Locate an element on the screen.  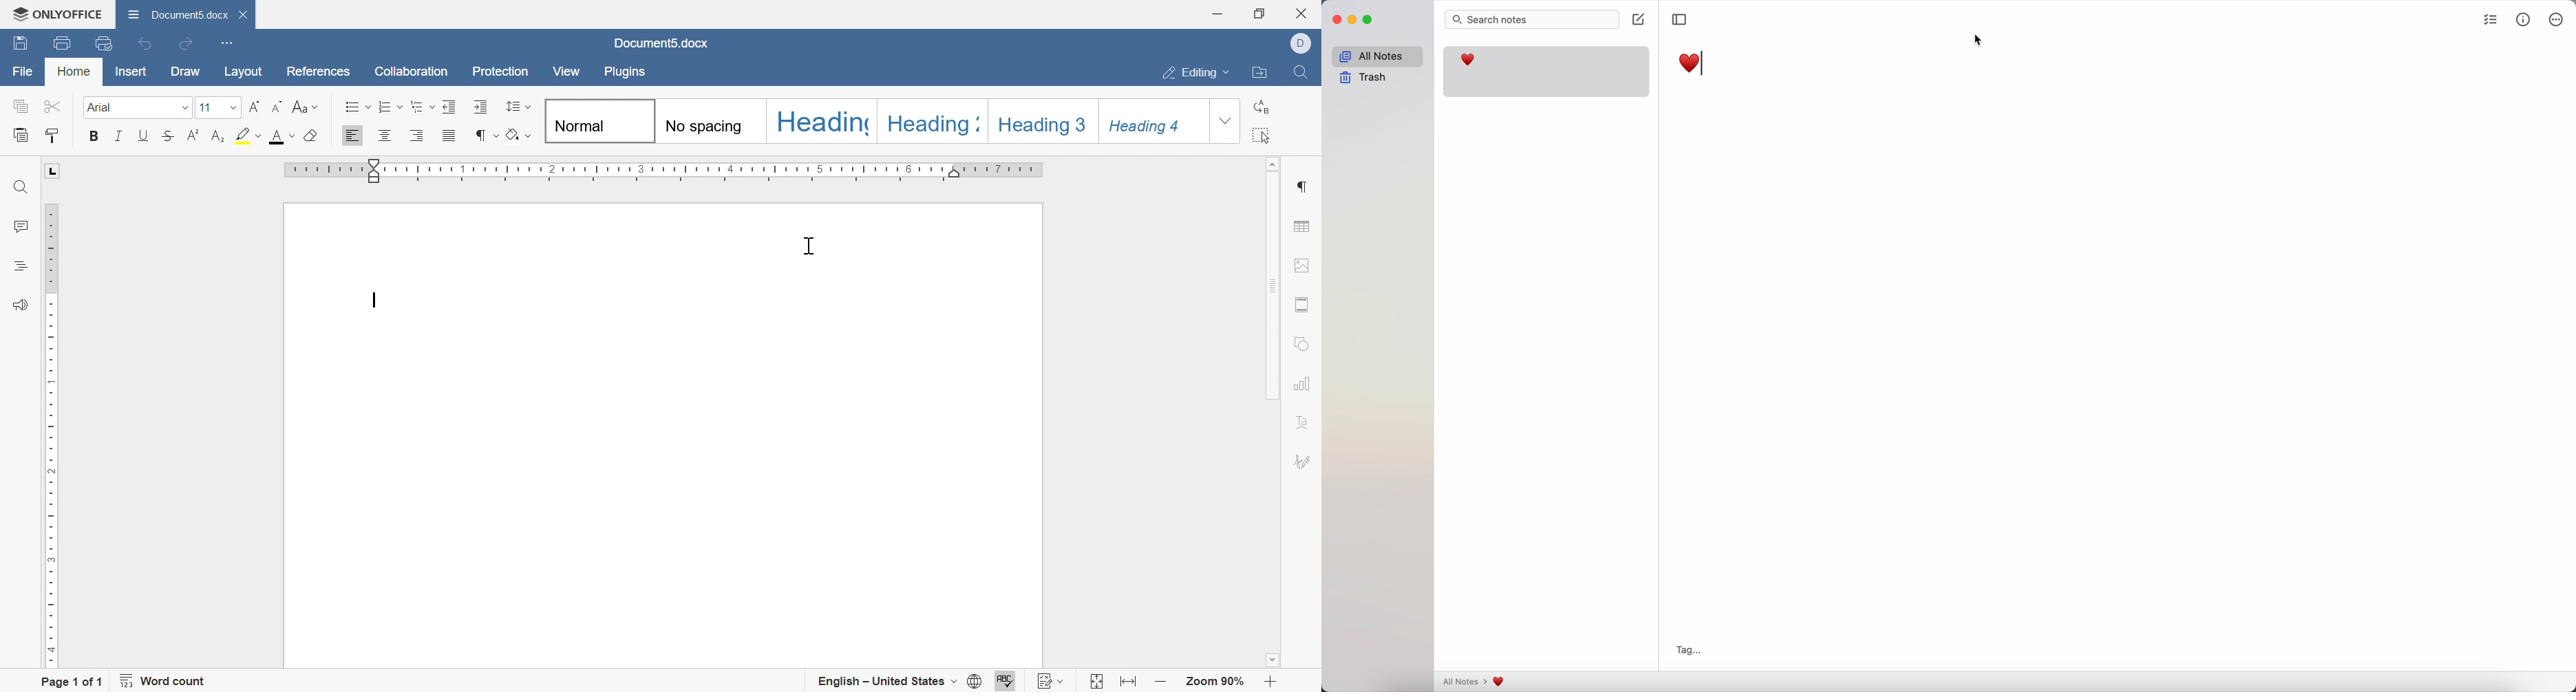
align left is located at coordinates (352, 136).